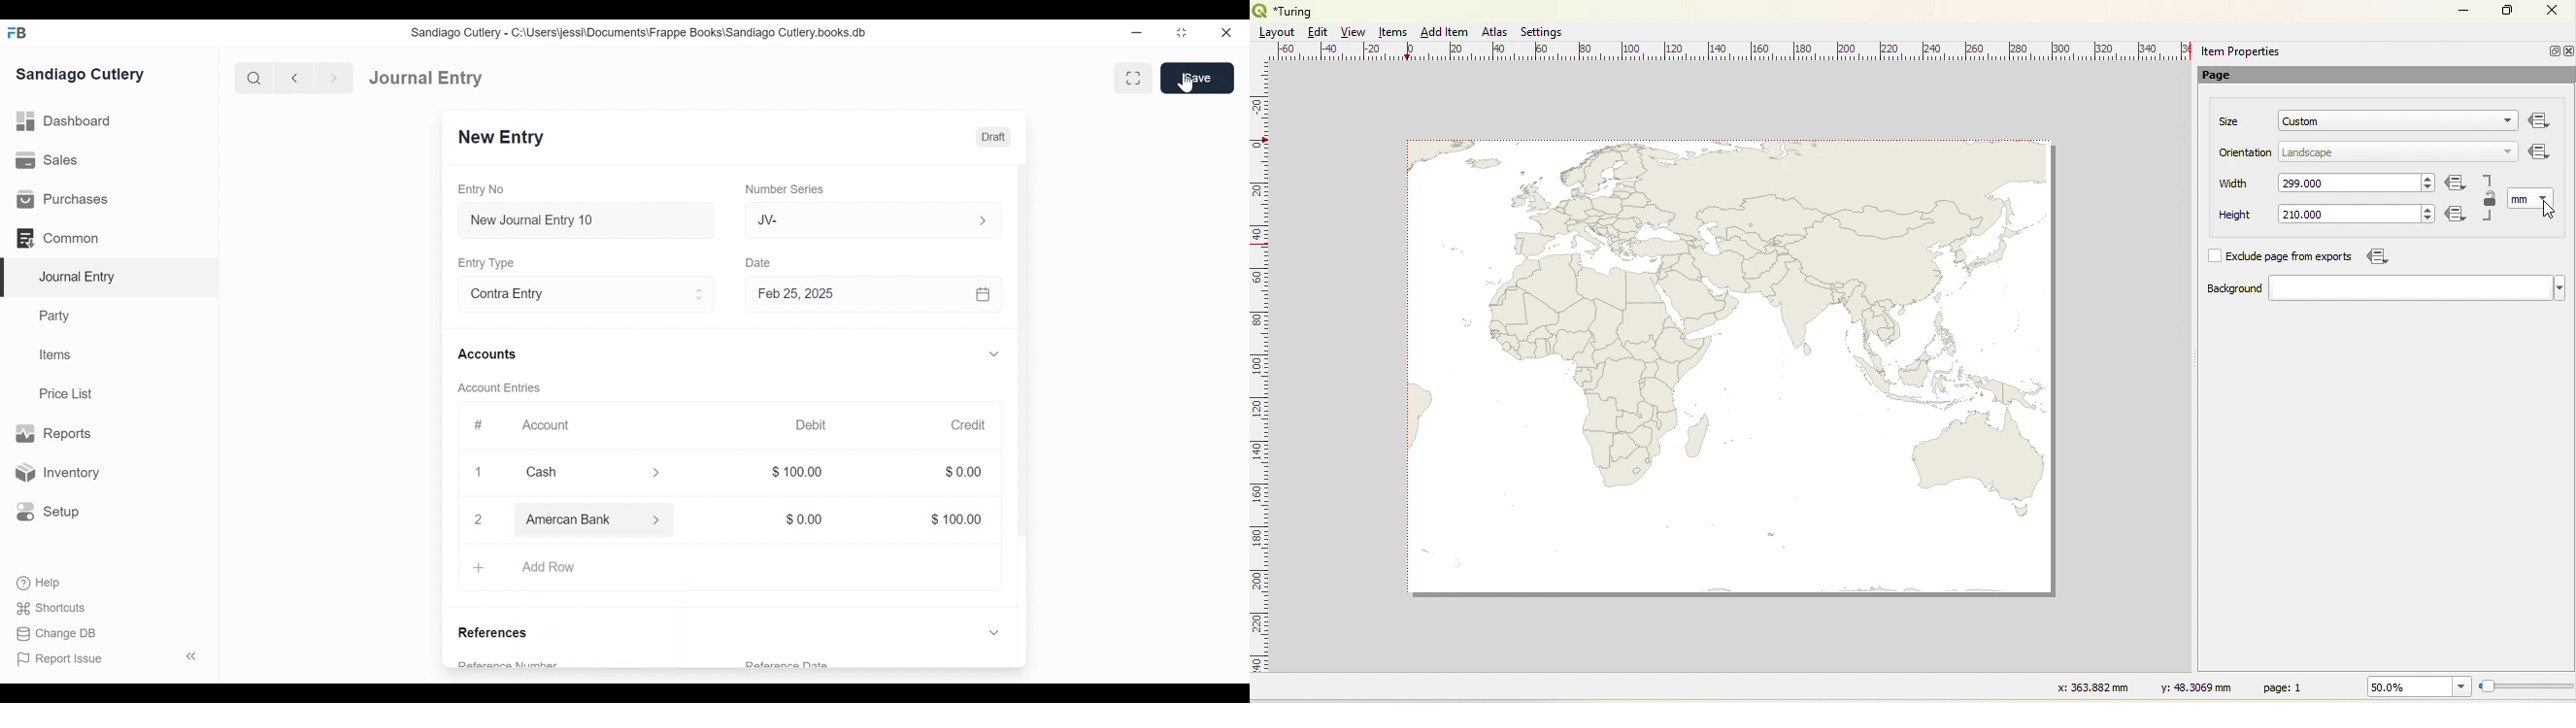 The image size is (2576, 728). I want to click on Frappe Books Desktop icon, so click(16, 33).